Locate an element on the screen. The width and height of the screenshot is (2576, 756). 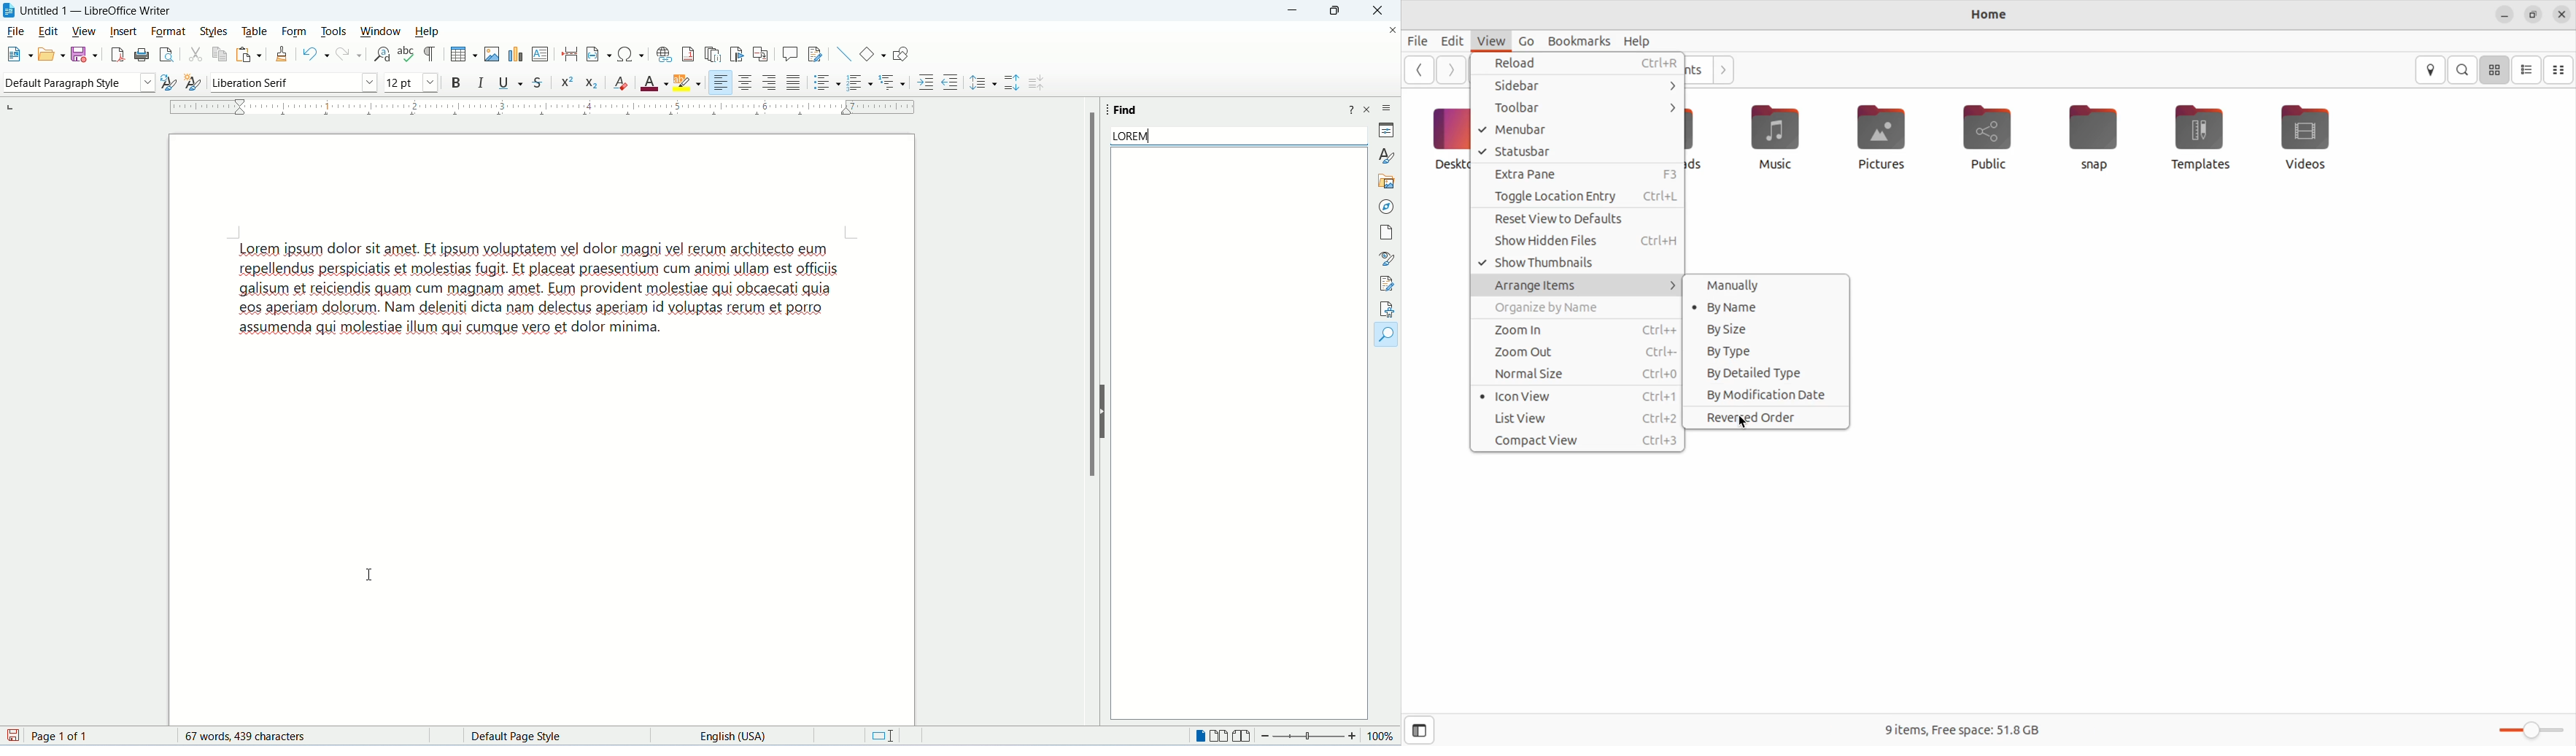
extrapane is located at coordinates (1580, 174).